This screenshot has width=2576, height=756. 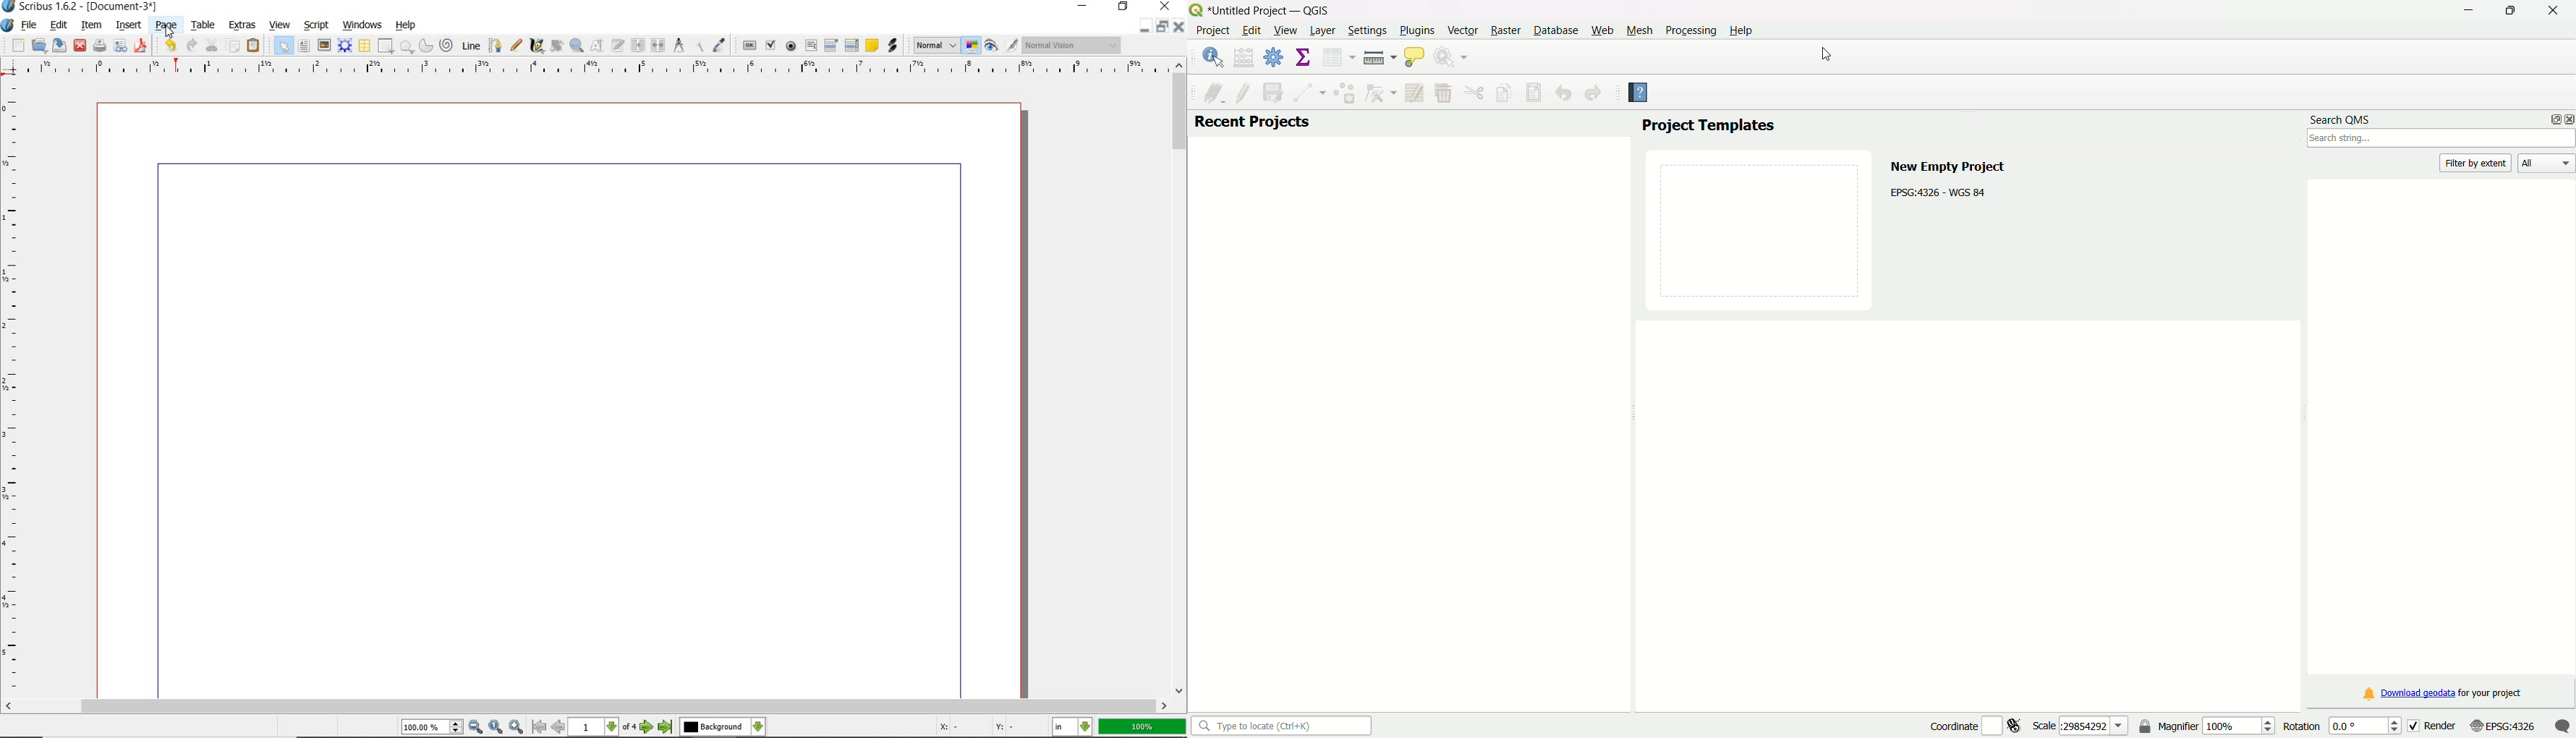 I want to click on link text frames, so click(x=640, y=45).